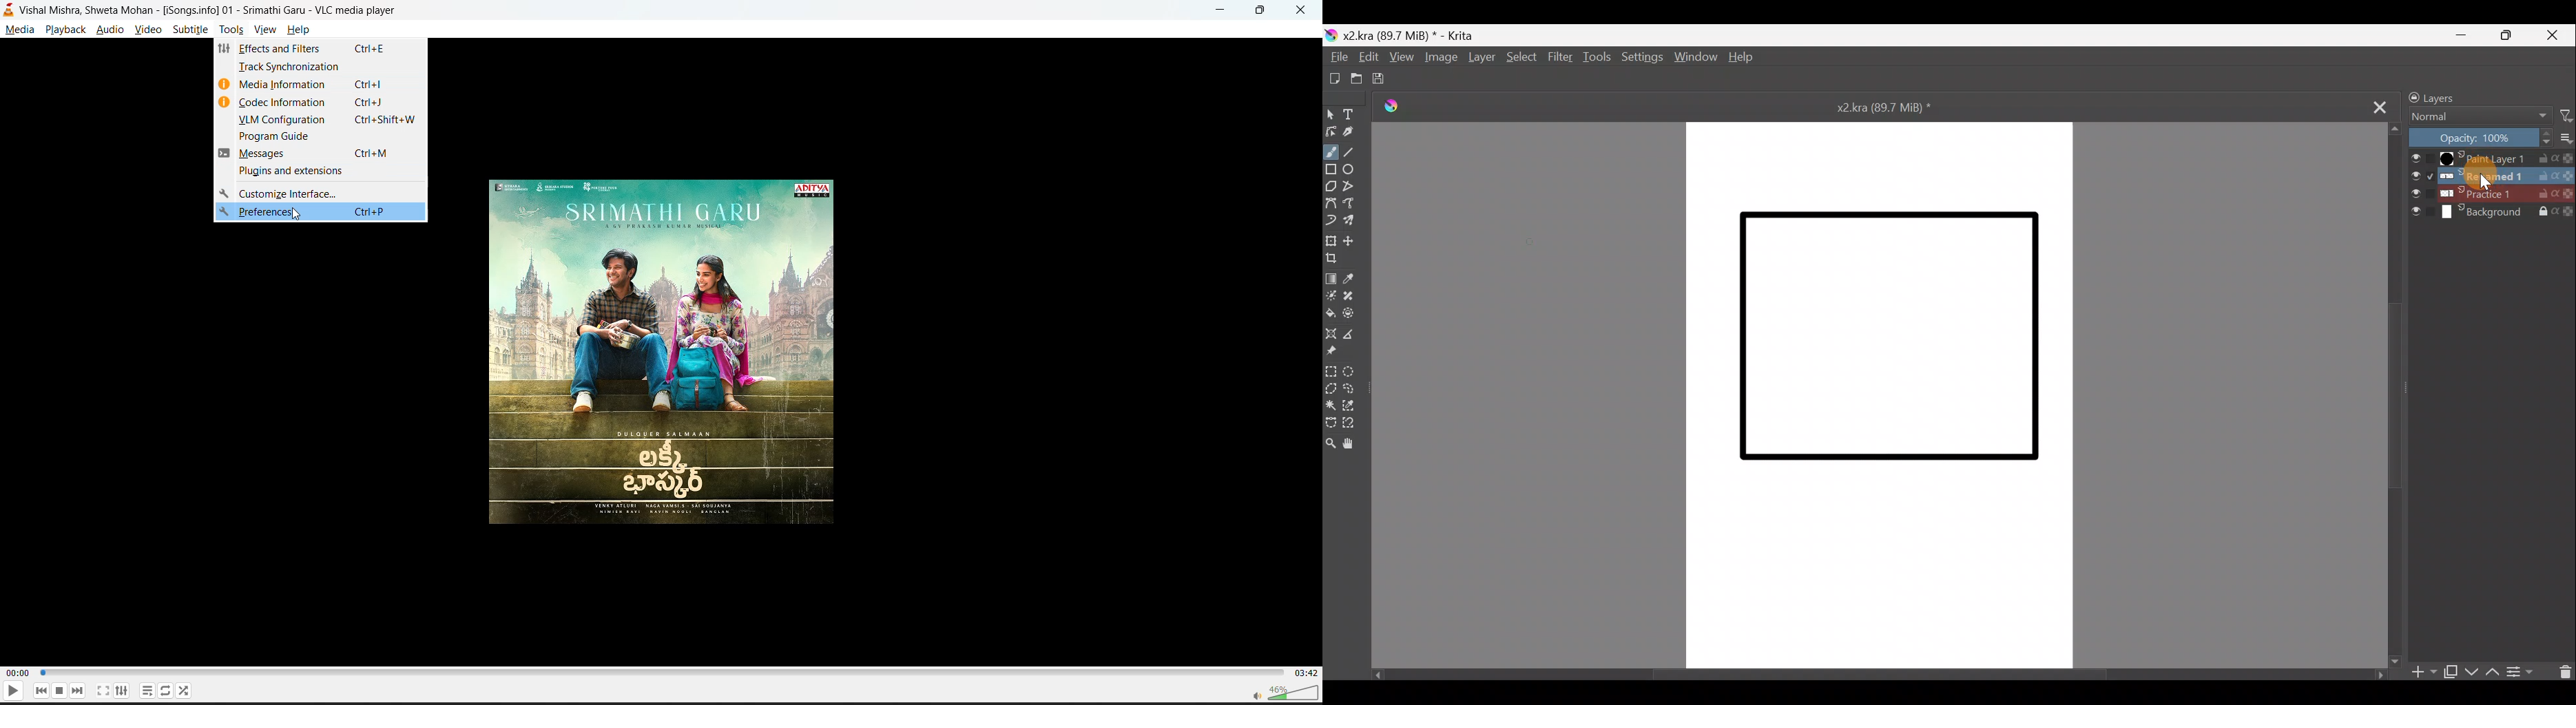  What do you see at coordinates (1330, 187) in the screenshot?
I see `Polygon tool` at bounding box center [1330, 187].